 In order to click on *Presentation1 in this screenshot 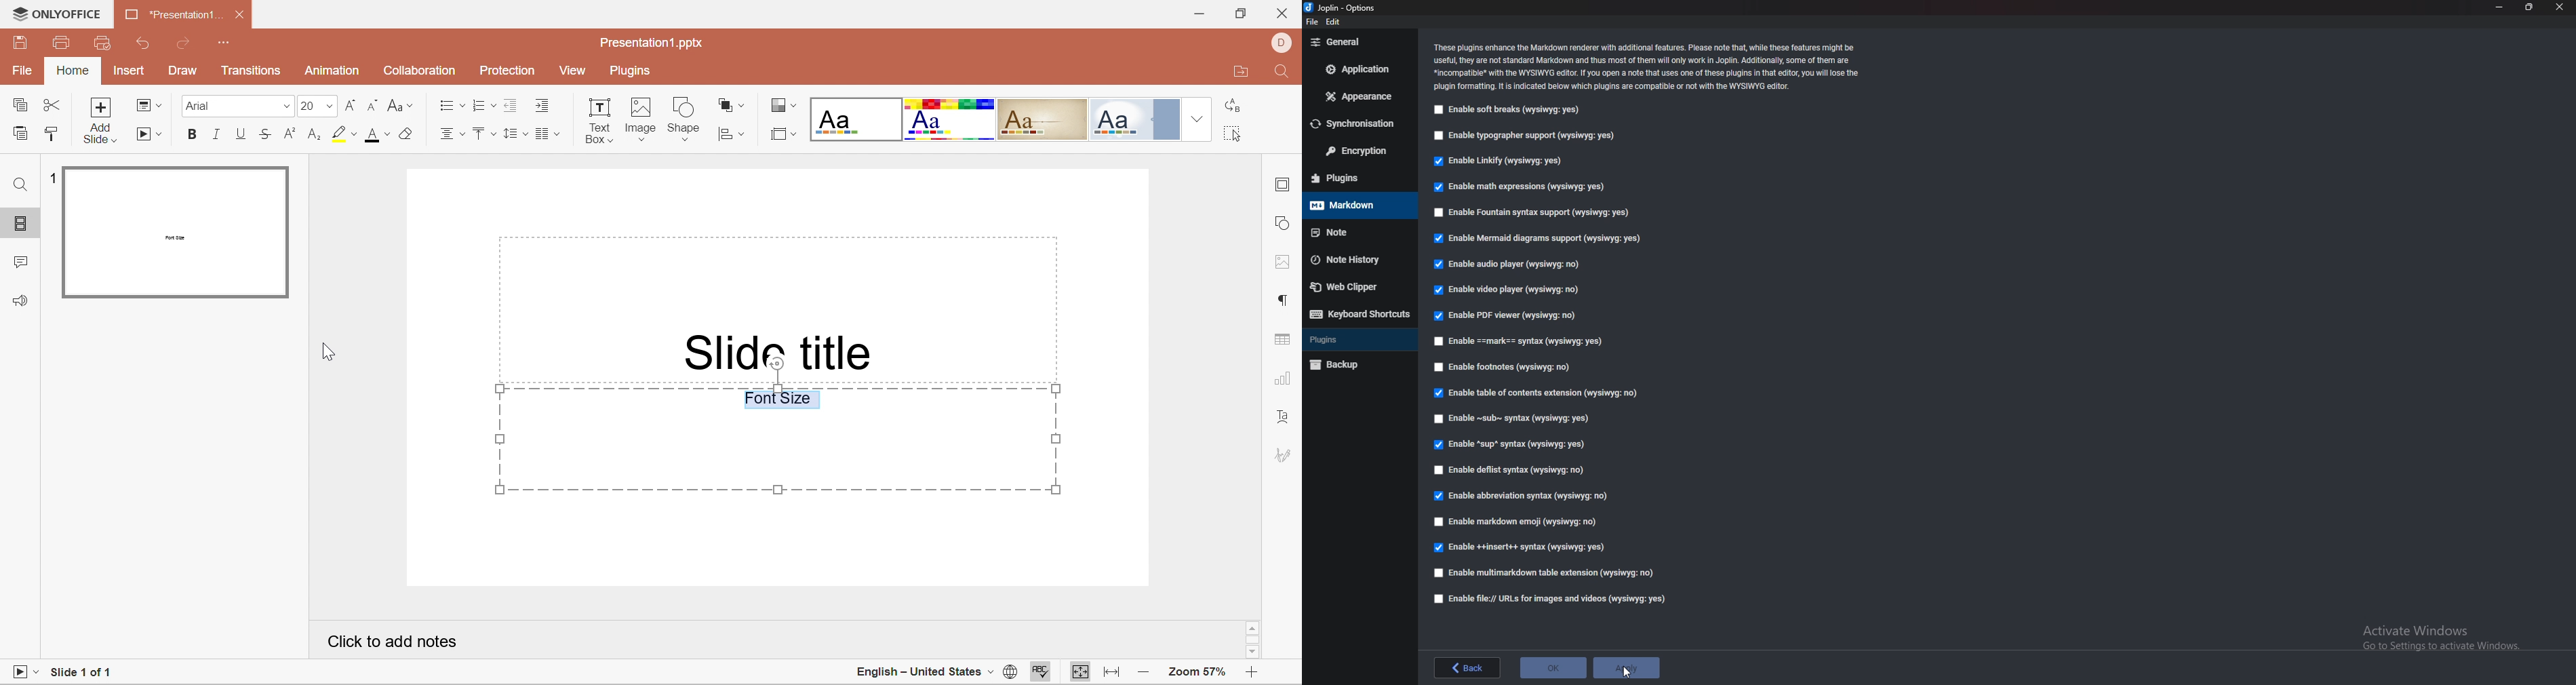, I will do `click(167, 13)`.